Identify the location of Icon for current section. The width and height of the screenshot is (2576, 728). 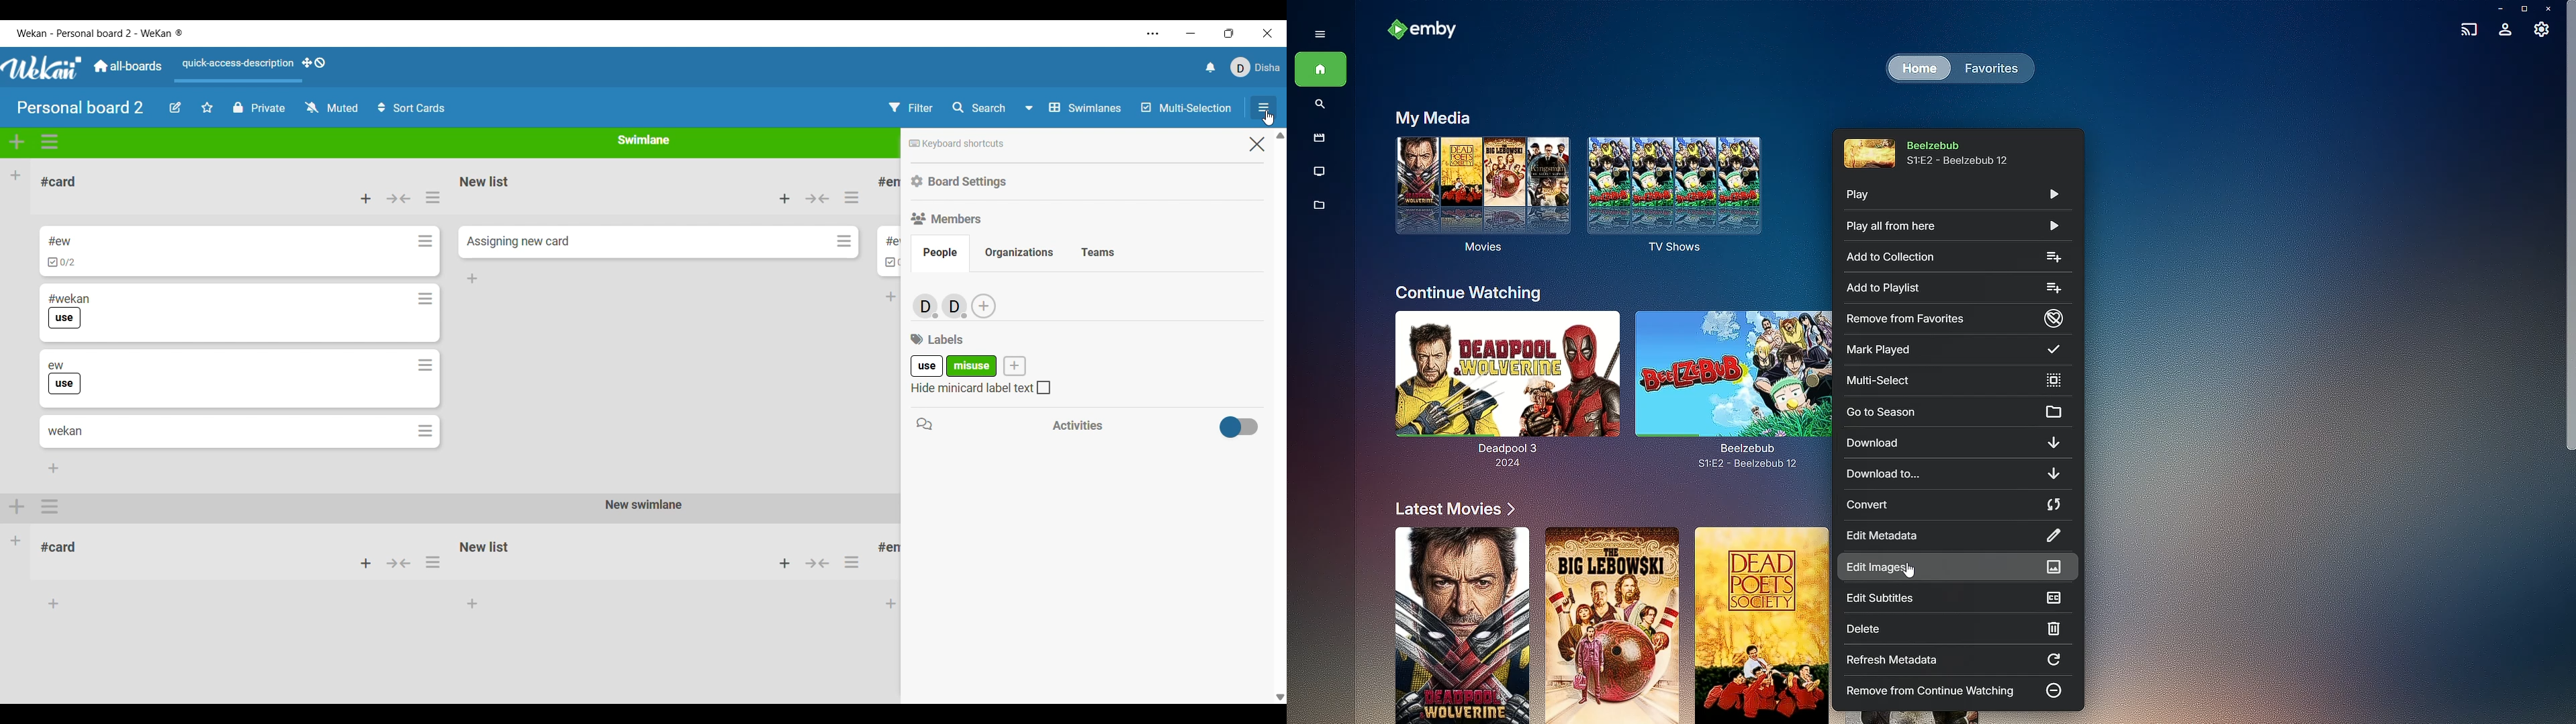
(924, 424).